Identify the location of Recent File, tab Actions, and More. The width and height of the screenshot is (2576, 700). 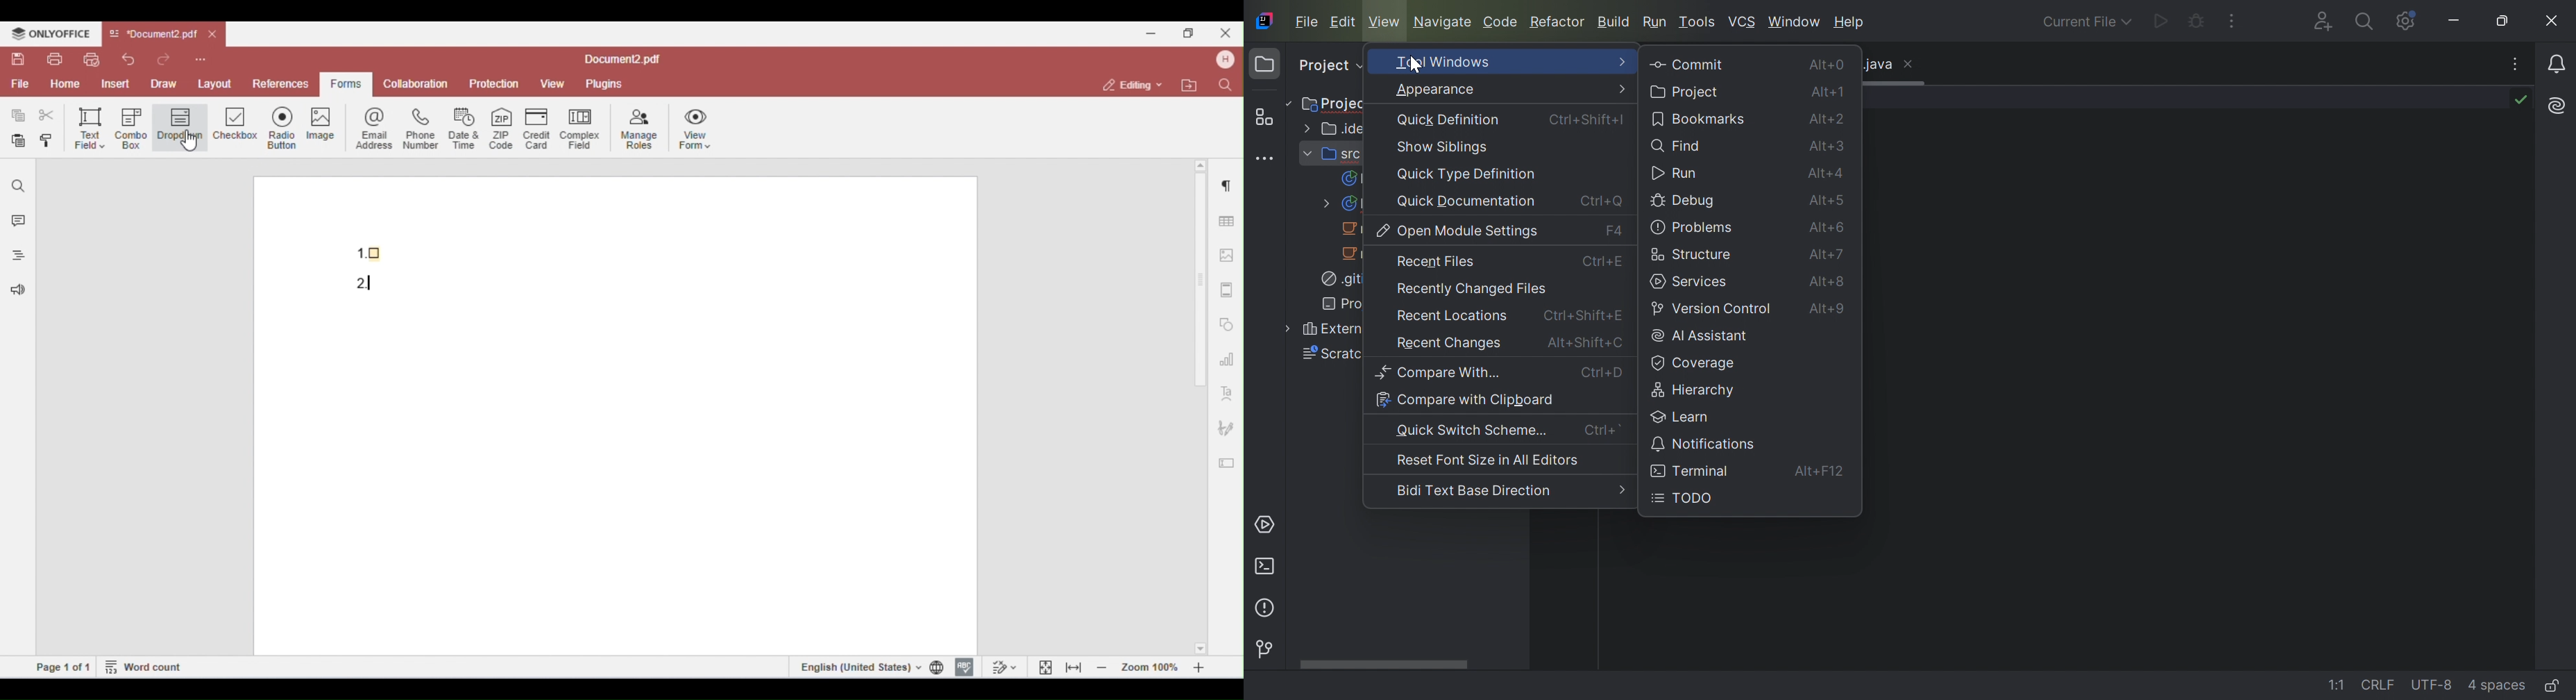
(2516, 64).